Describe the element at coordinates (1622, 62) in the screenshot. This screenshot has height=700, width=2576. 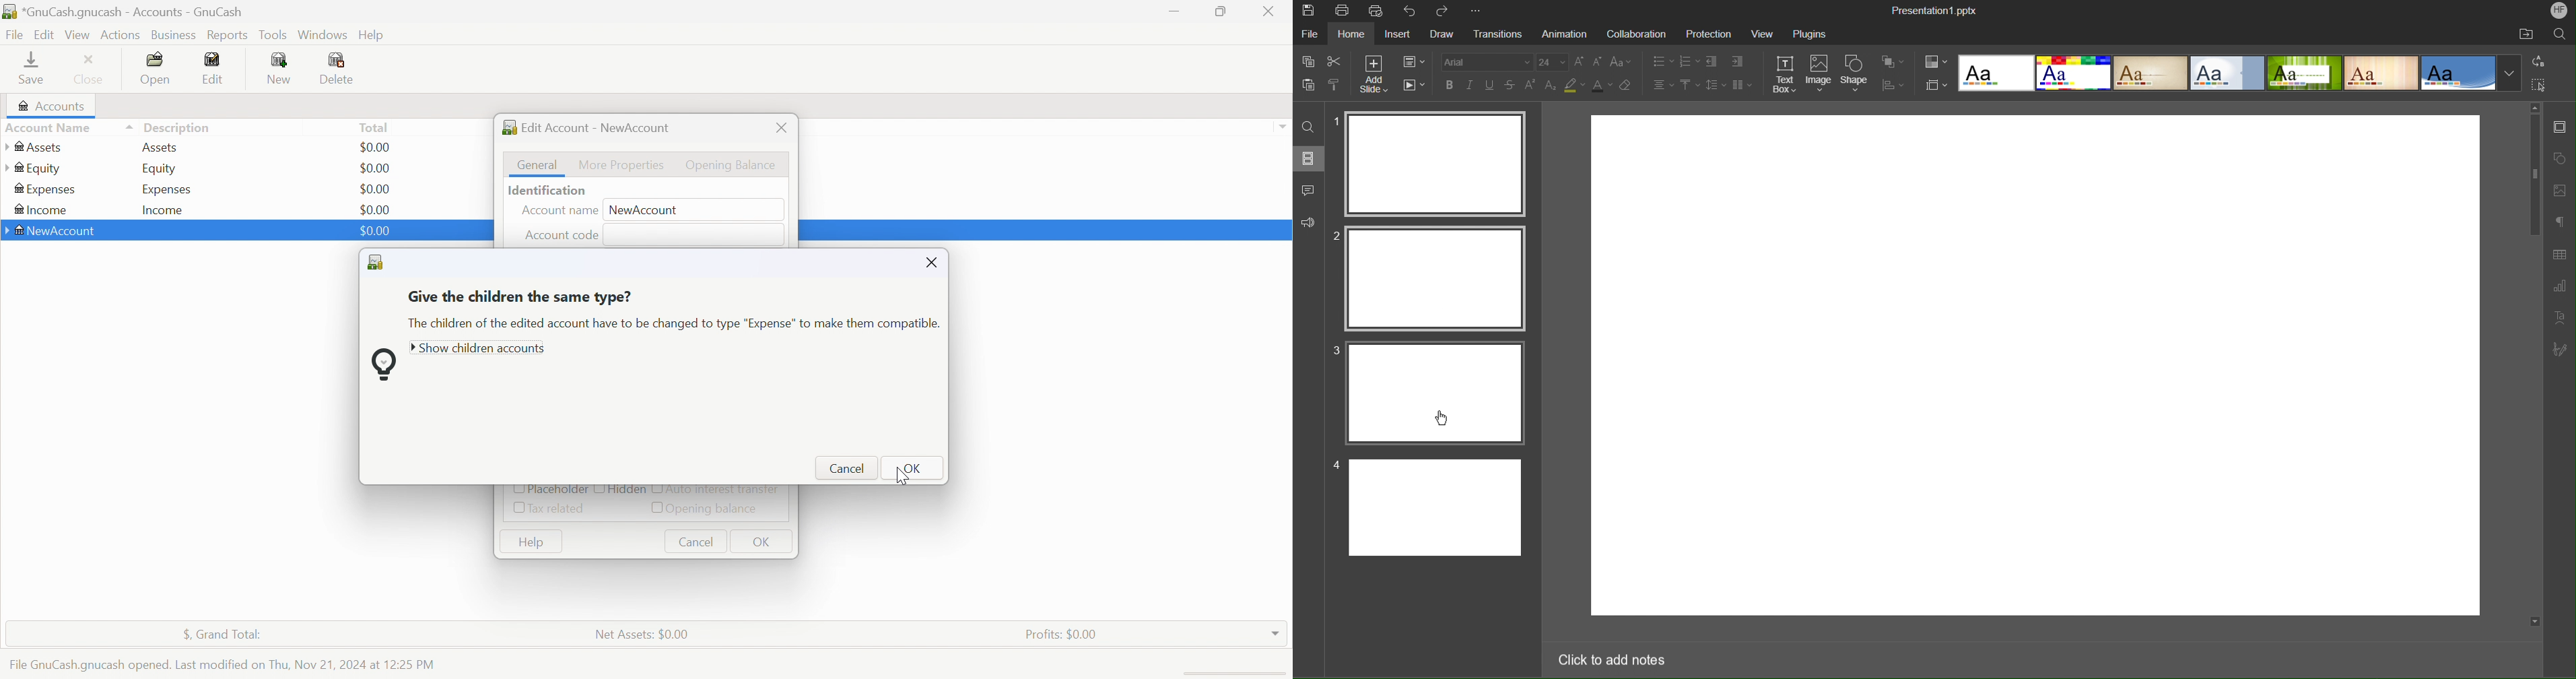
I see `change case` at that location.